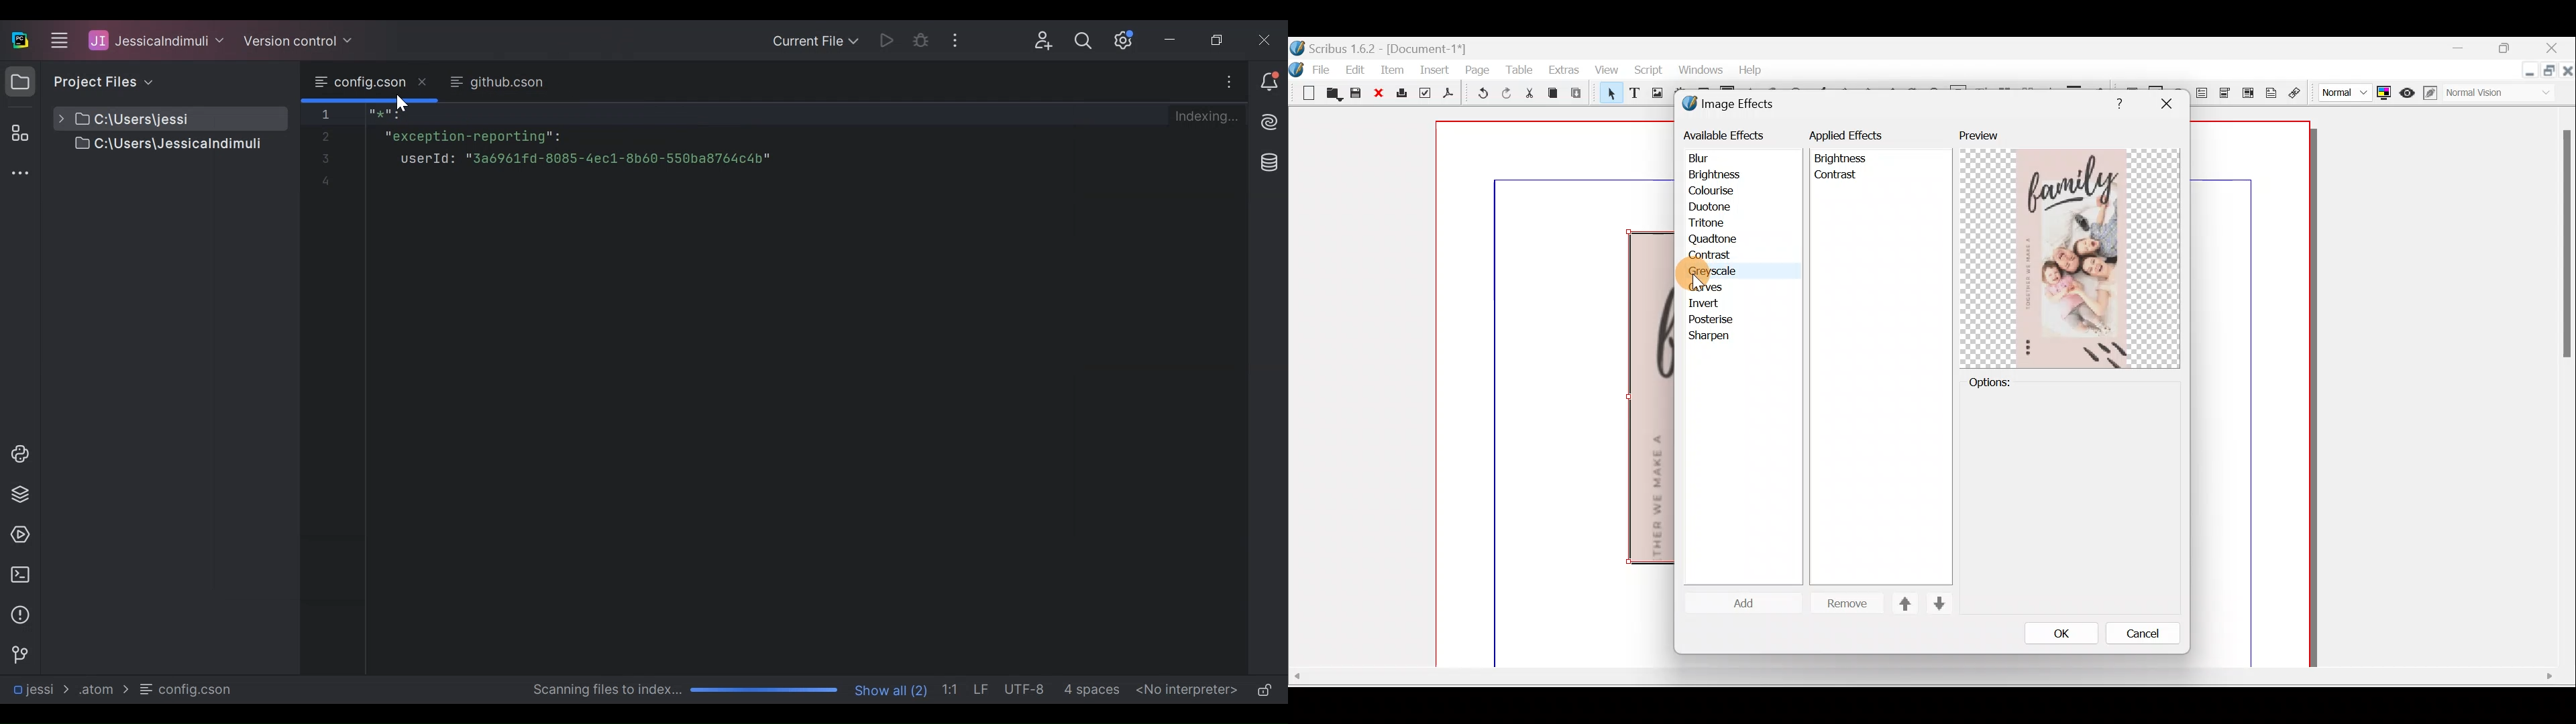 Image resolution: width=2576 pixels, height=728 pixels. Describe the element at coordinates (1330, 94) in the screenshot. I see `Open` at that location.